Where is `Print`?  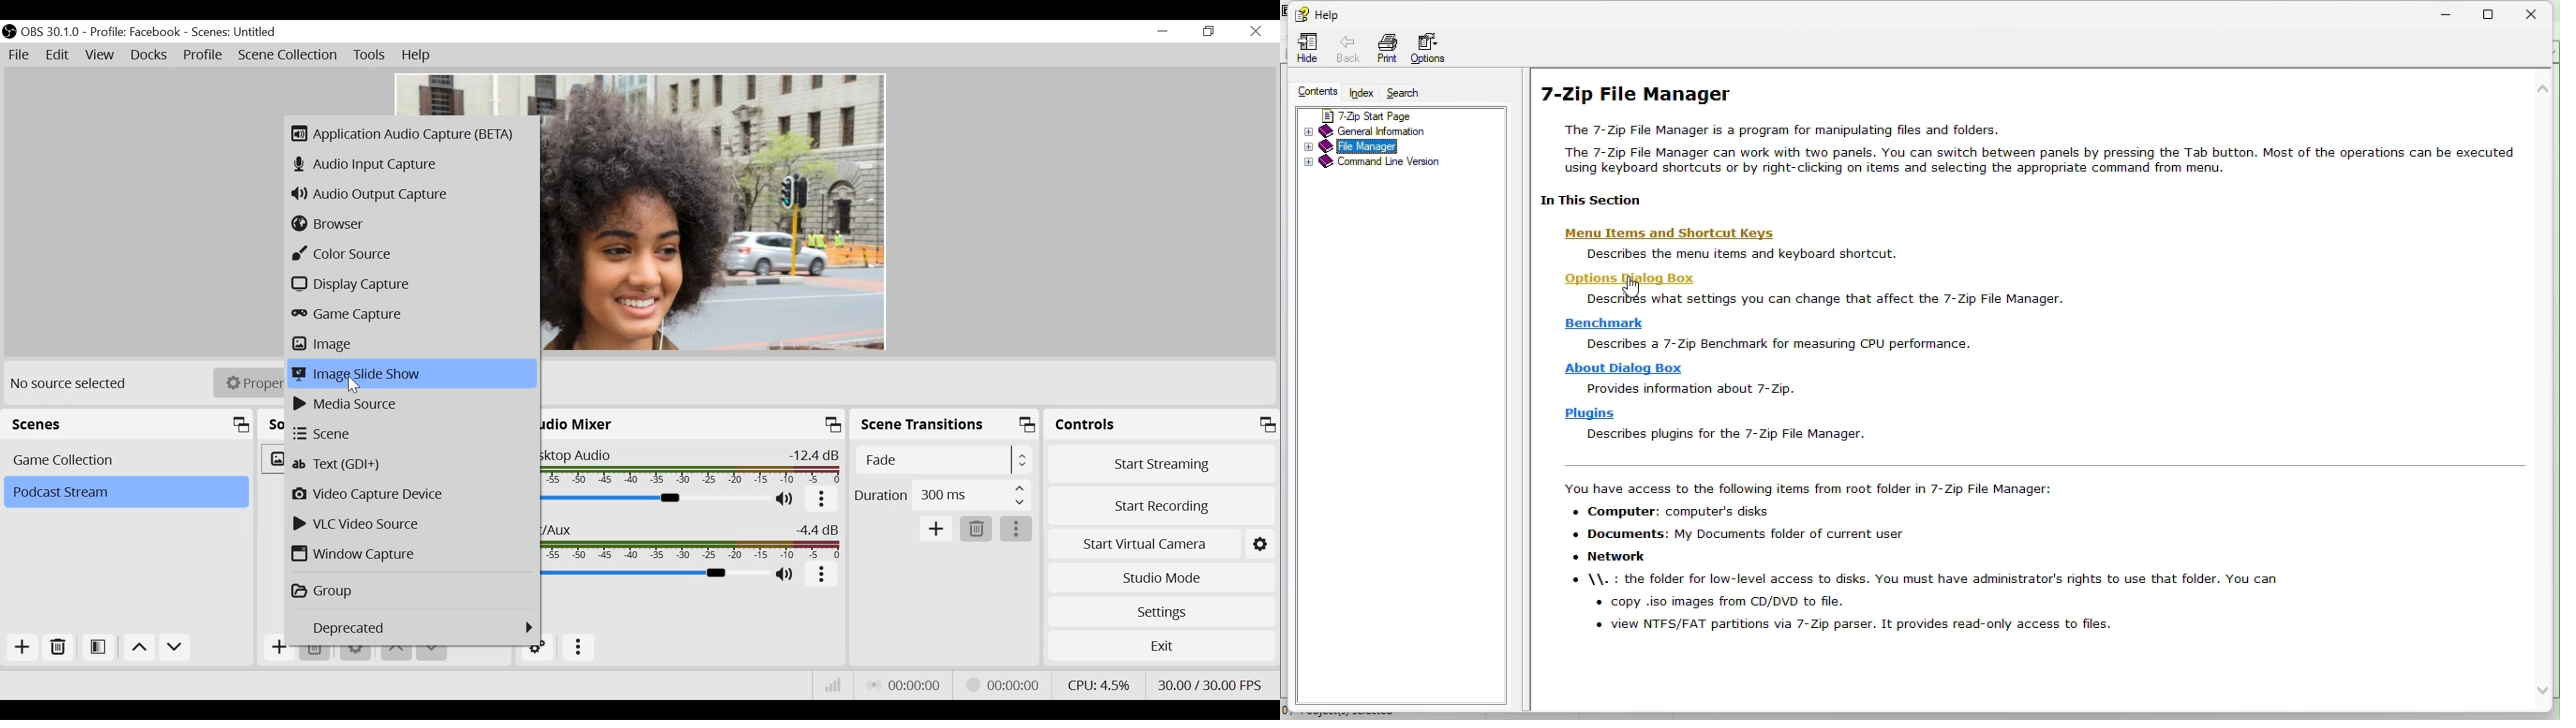
Print is located at coordinates (1387, 48).